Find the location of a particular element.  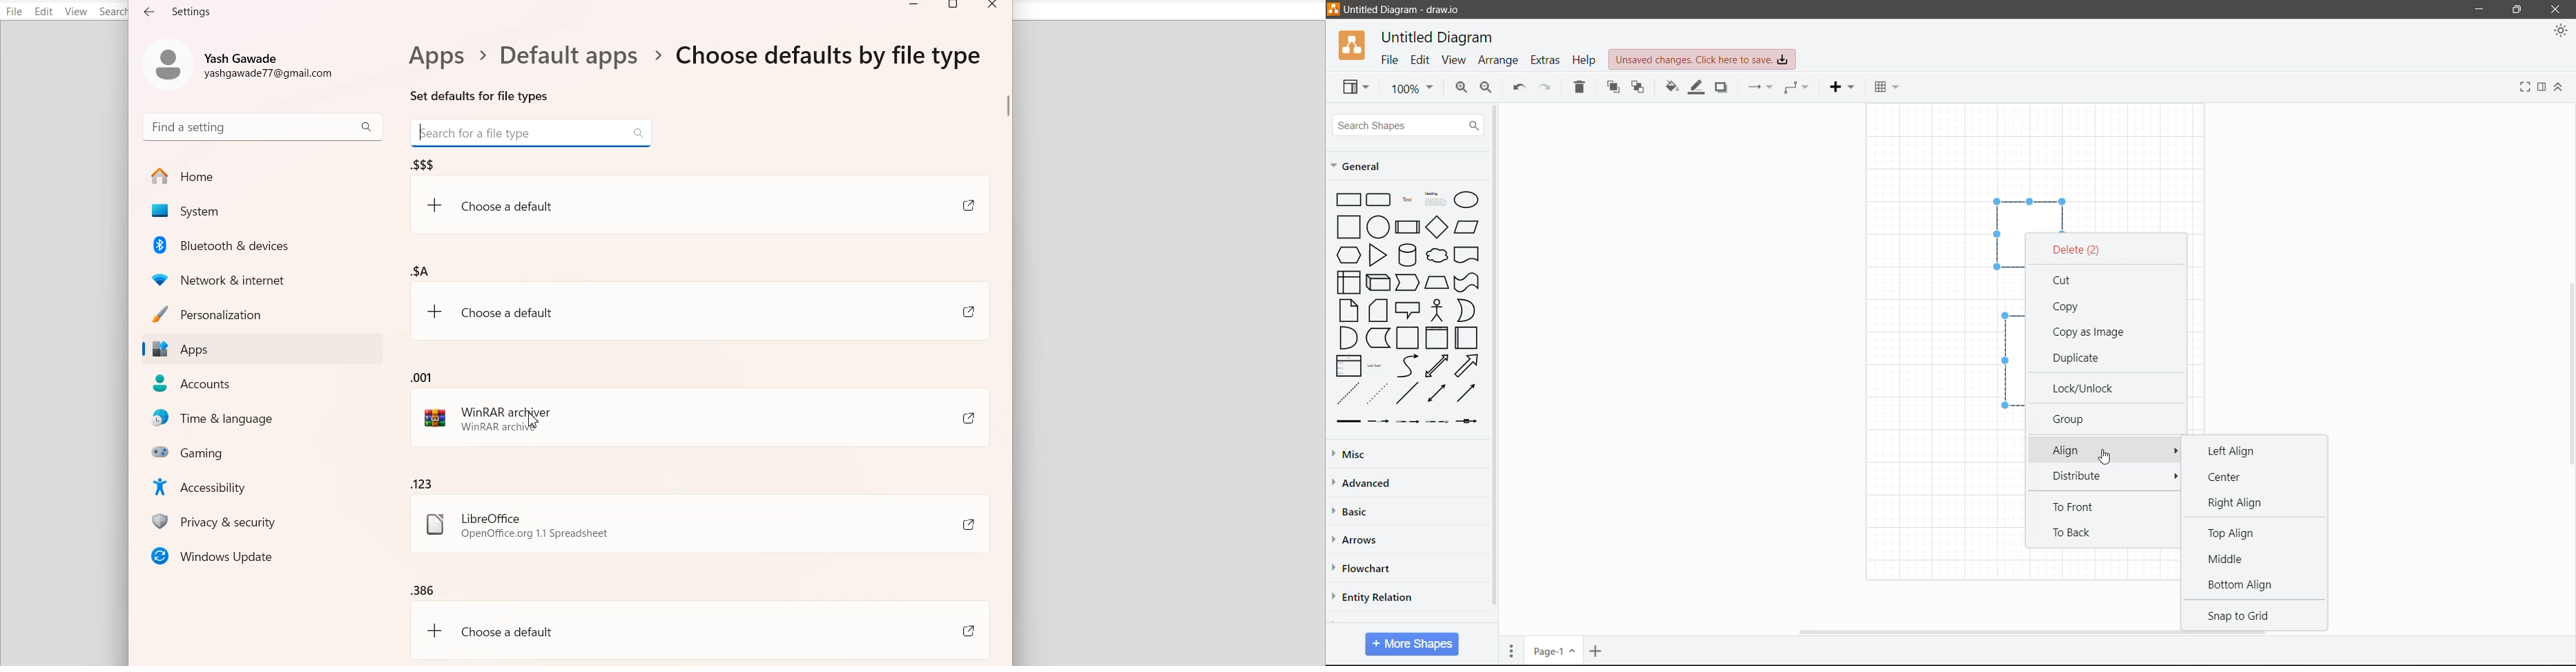

More Shapes is located at coordinates (1412, 644).